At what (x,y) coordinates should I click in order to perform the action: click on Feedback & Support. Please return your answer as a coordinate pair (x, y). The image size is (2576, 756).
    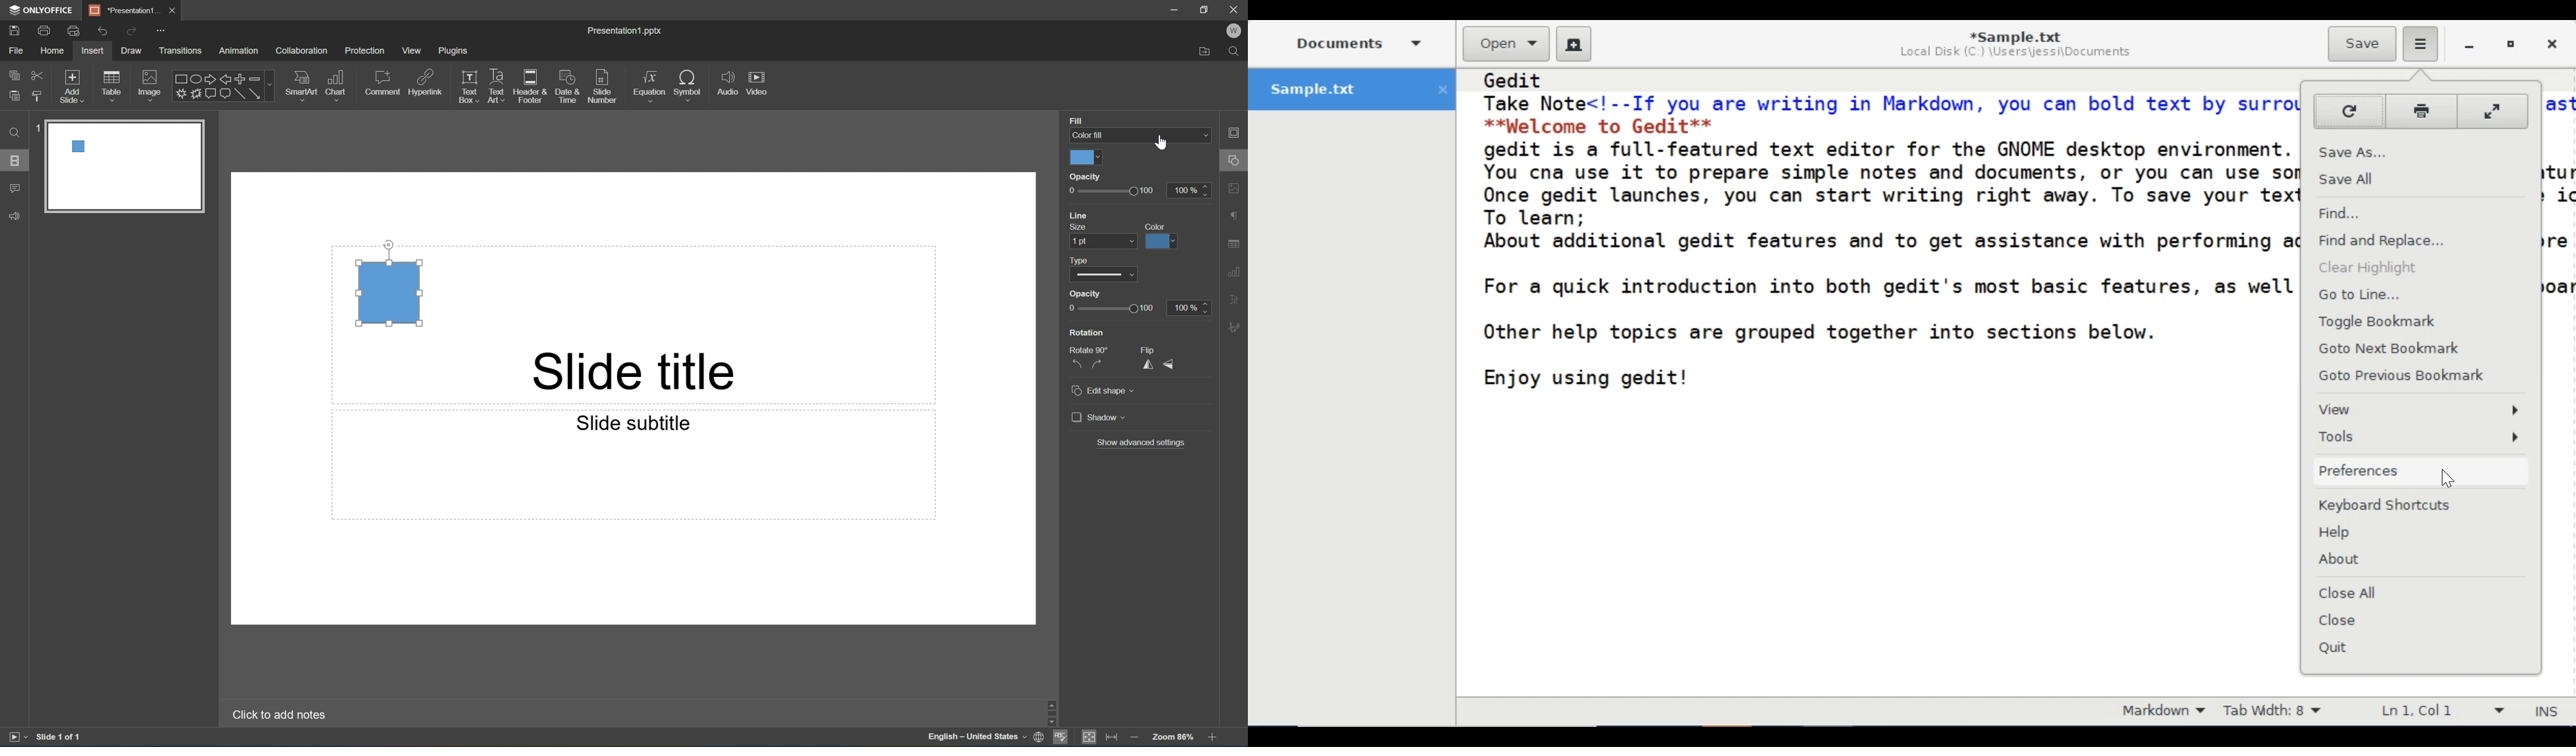
    Looking at the image, I should click on (16, 216).